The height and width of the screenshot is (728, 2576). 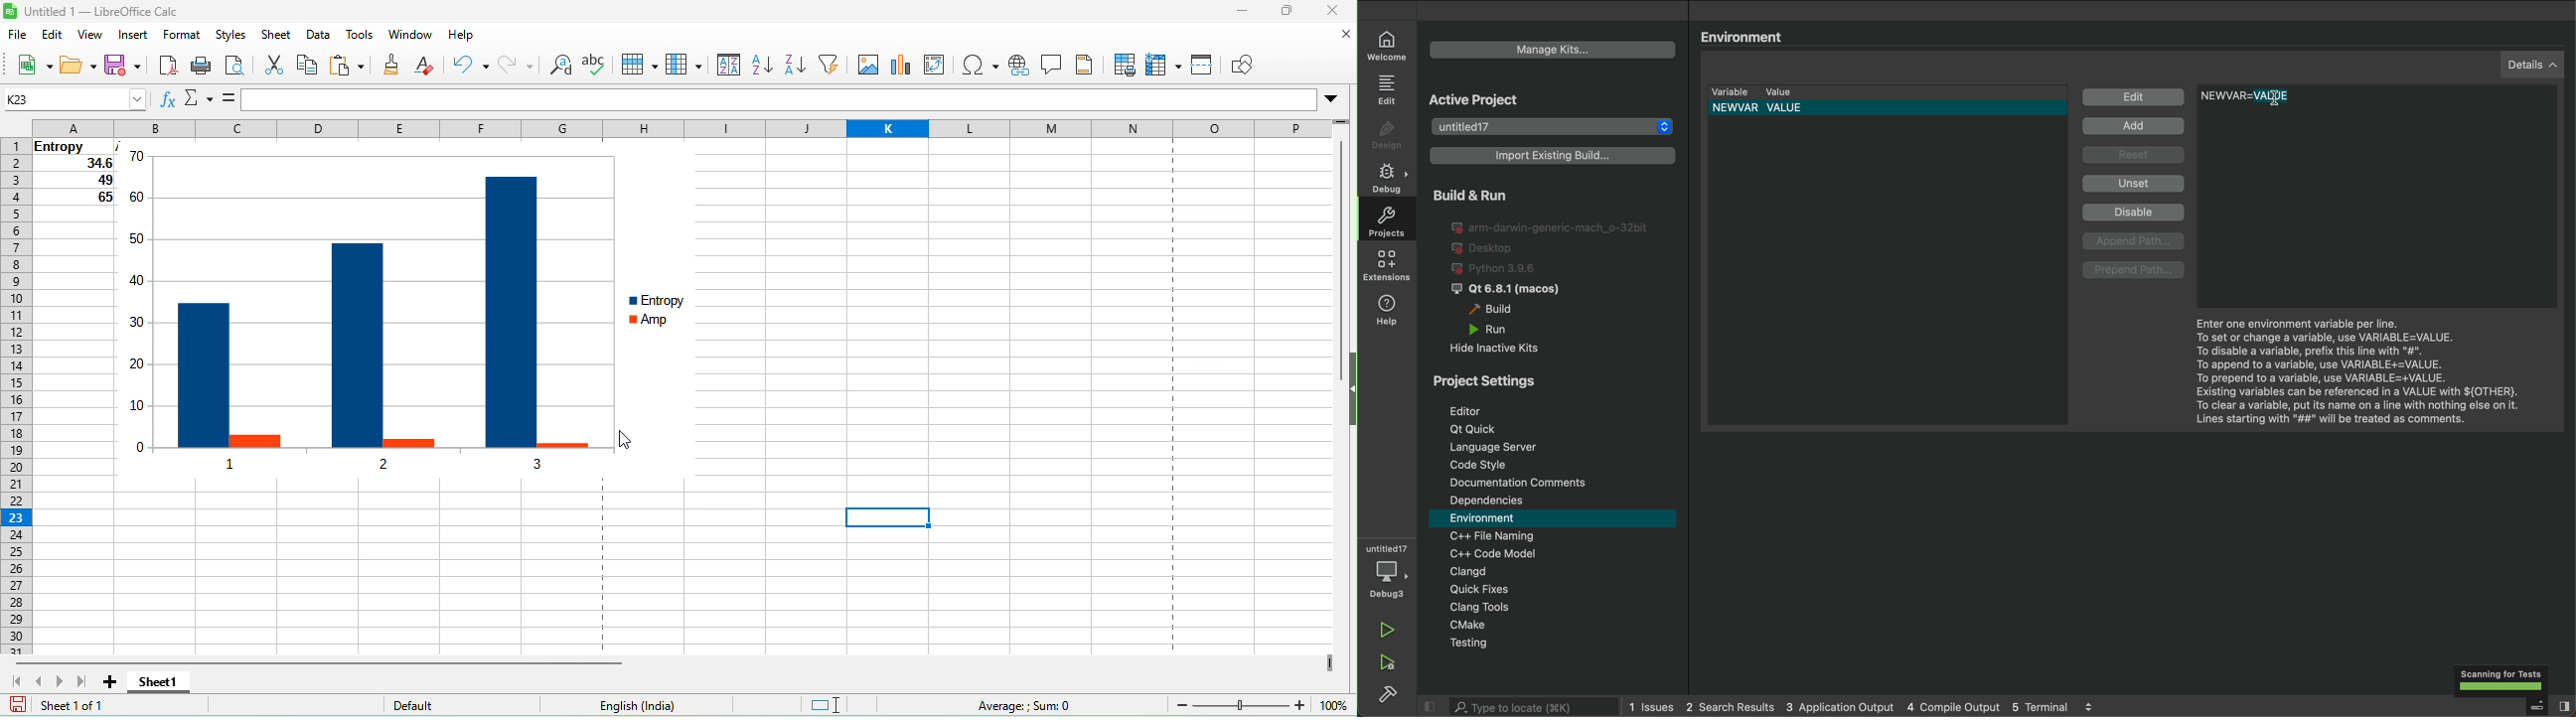 I want to click on drag to view rows, so click(x=1341, y=119).